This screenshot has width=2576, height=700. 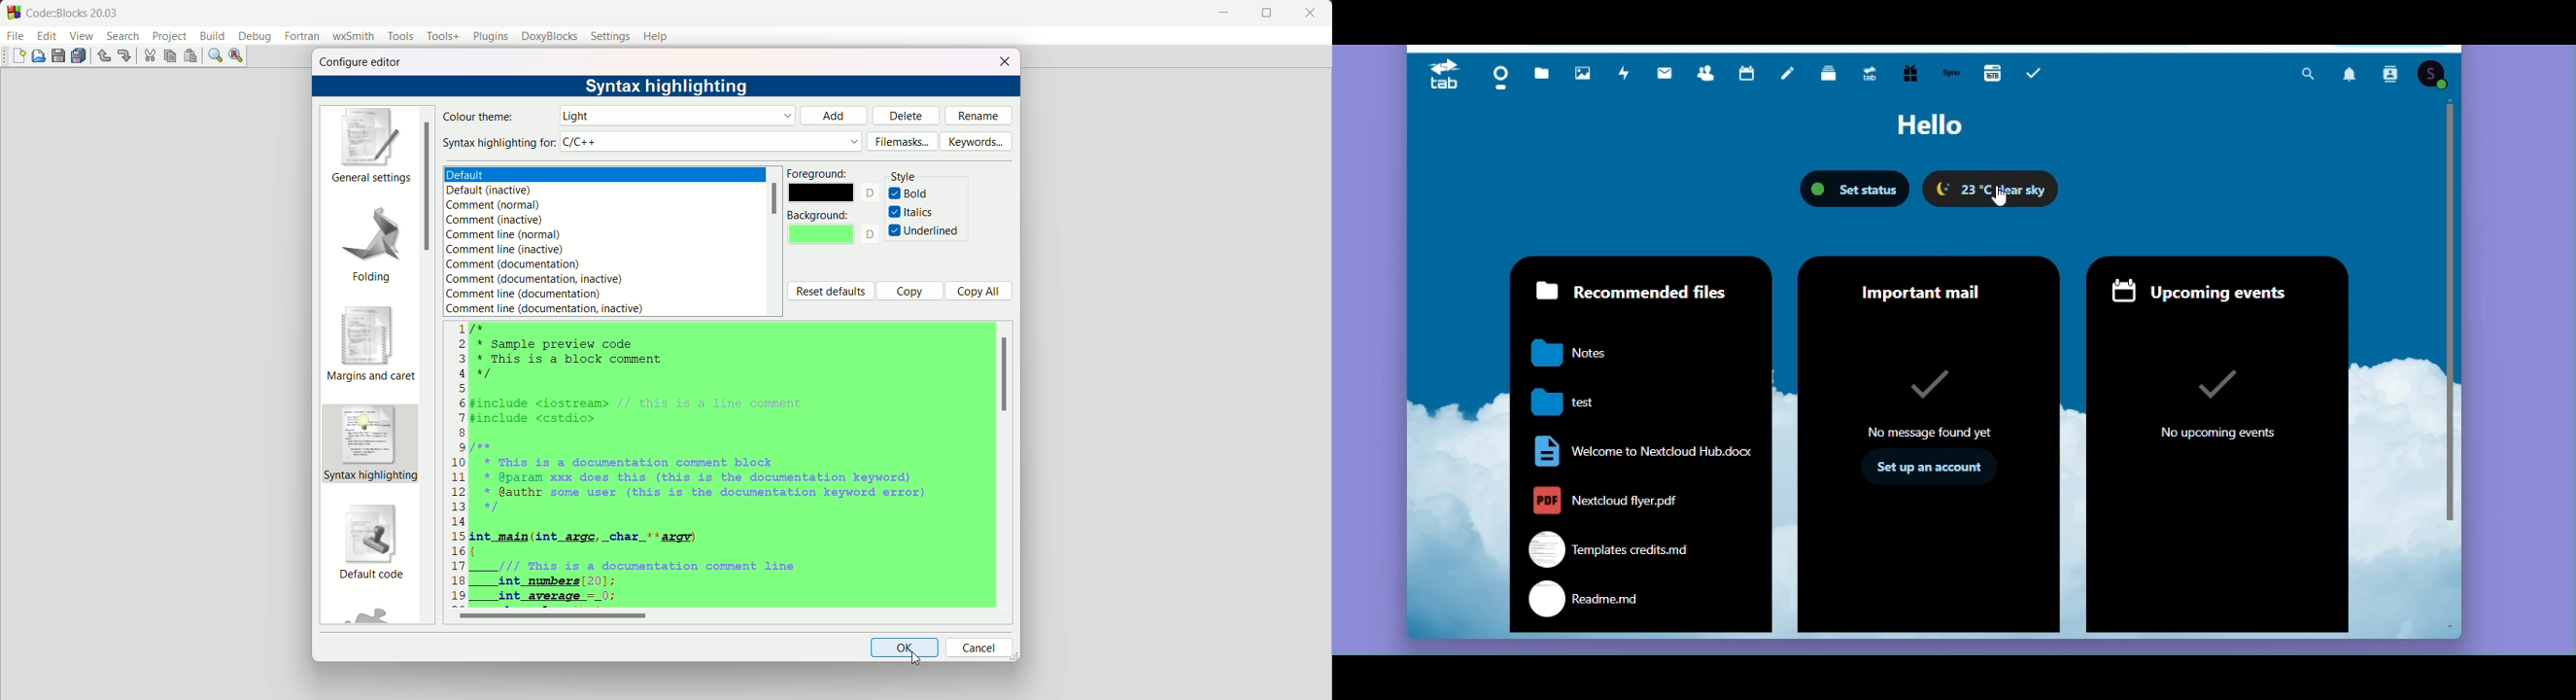 I want to click on cursor, so click(x=1995, y=201).